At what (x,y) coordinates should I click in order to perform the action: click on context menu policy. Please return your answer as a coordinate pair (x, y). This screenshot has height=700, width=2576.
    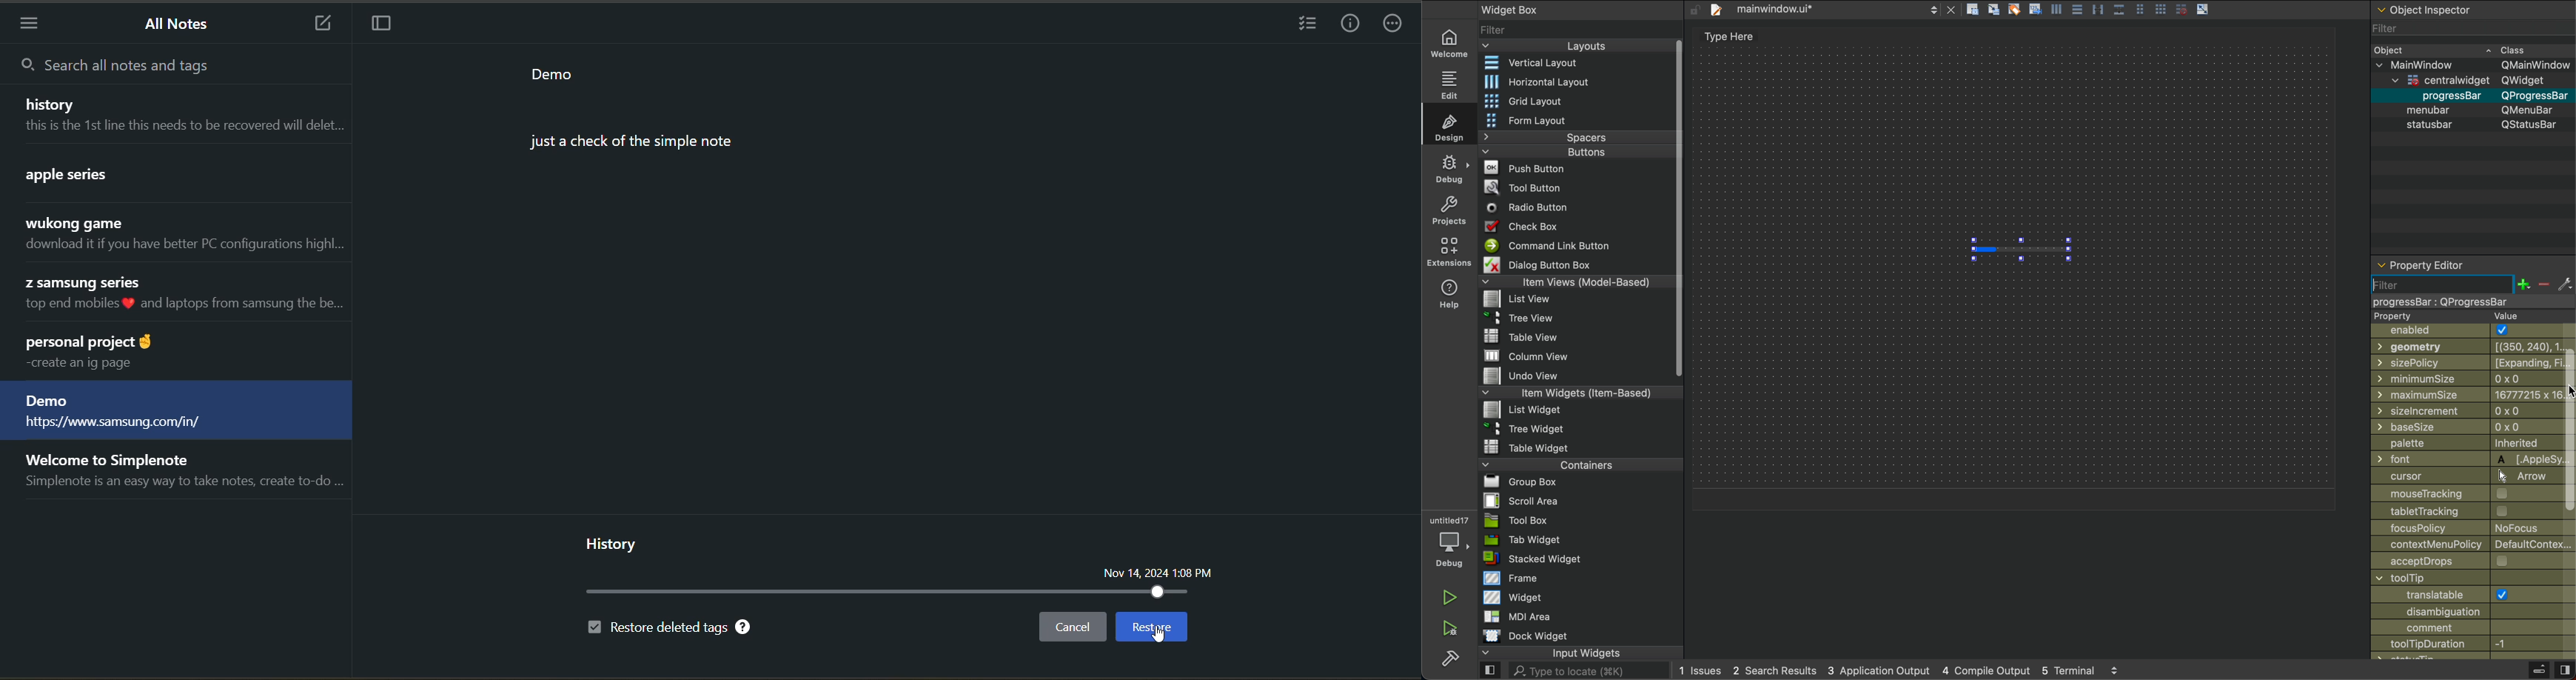
    Looking at the image, I should click on (2473, 544).